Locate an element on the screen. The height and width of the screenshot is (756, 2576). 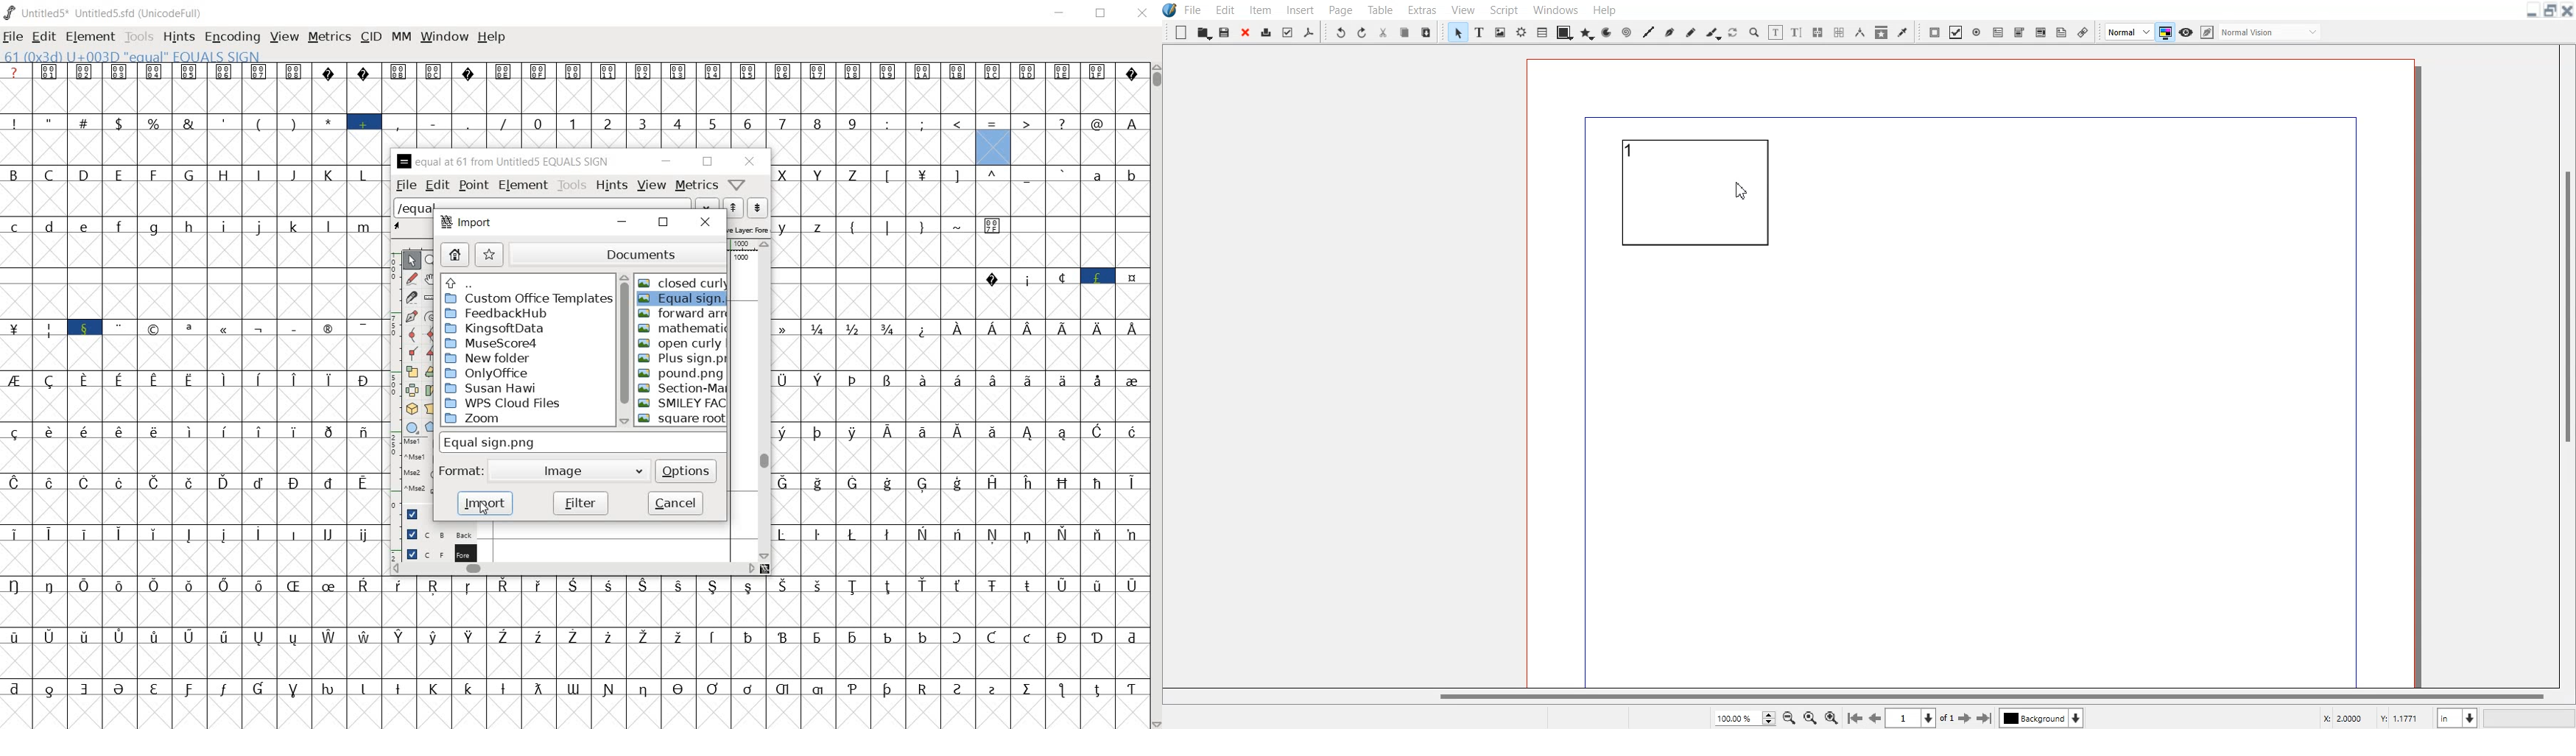
PDF Push Button is located at coordinates (1934, 32).